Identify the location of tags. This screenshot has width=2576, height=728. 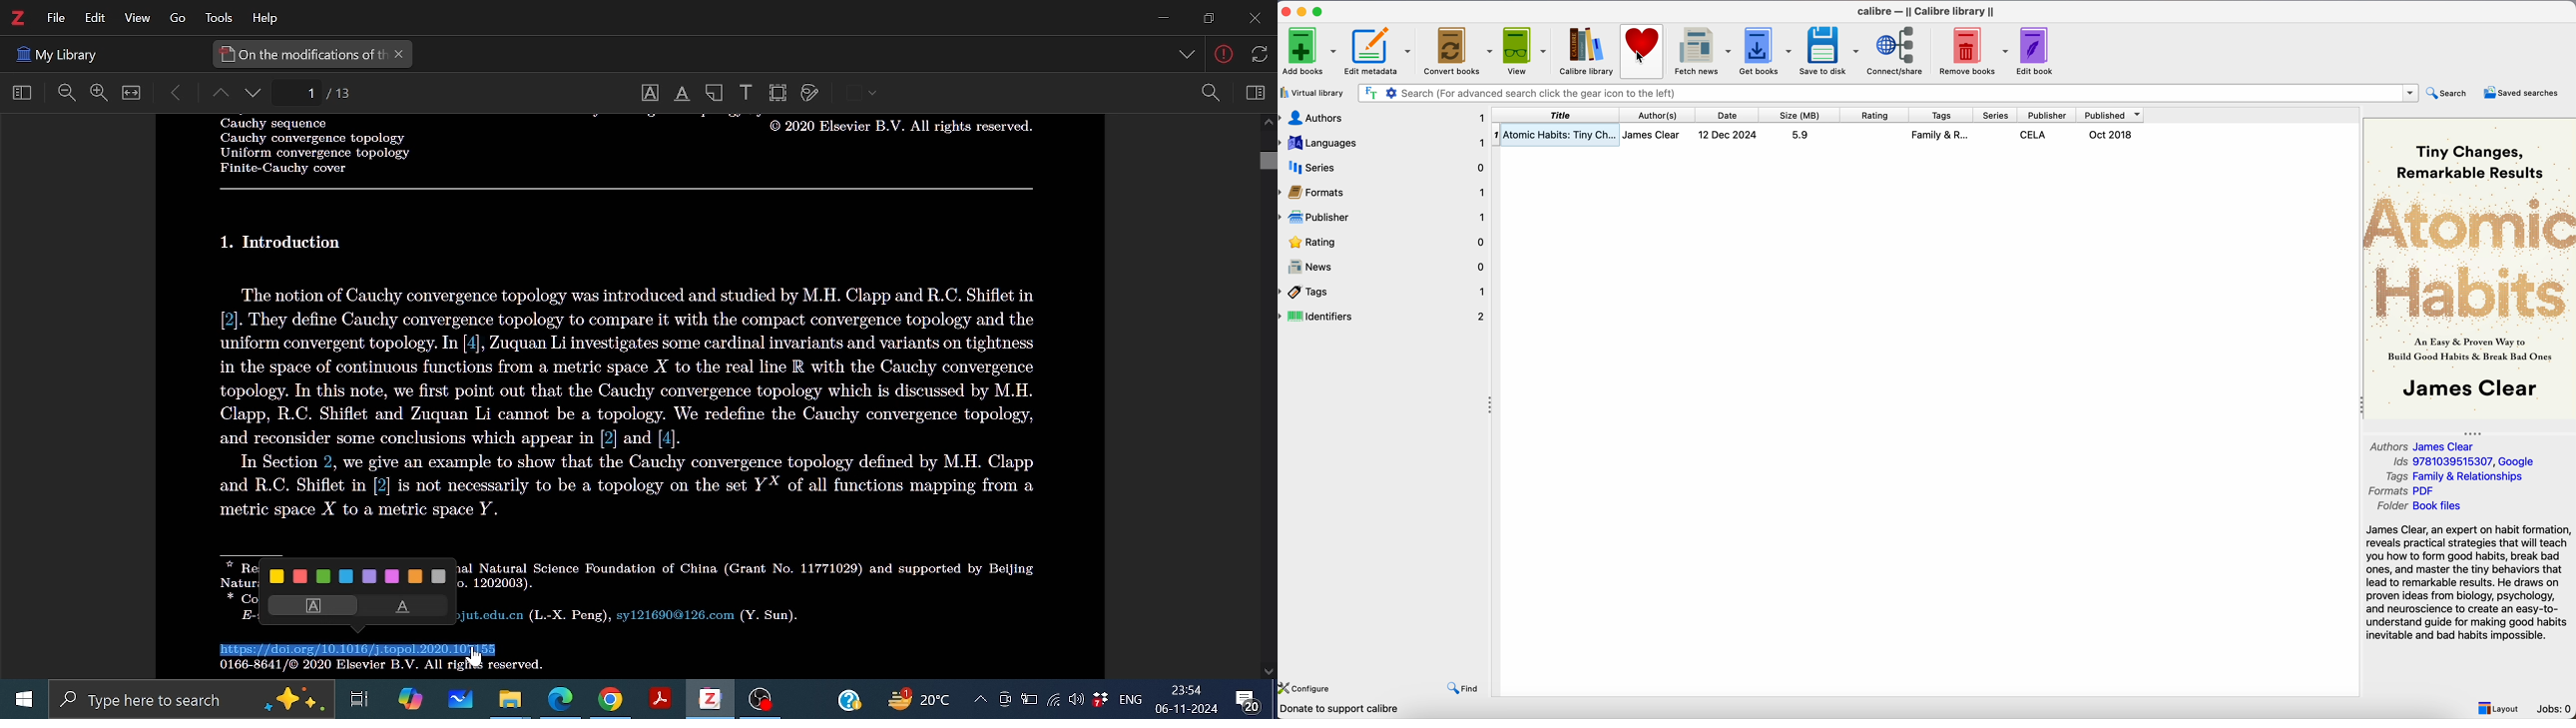
(1385, 292).